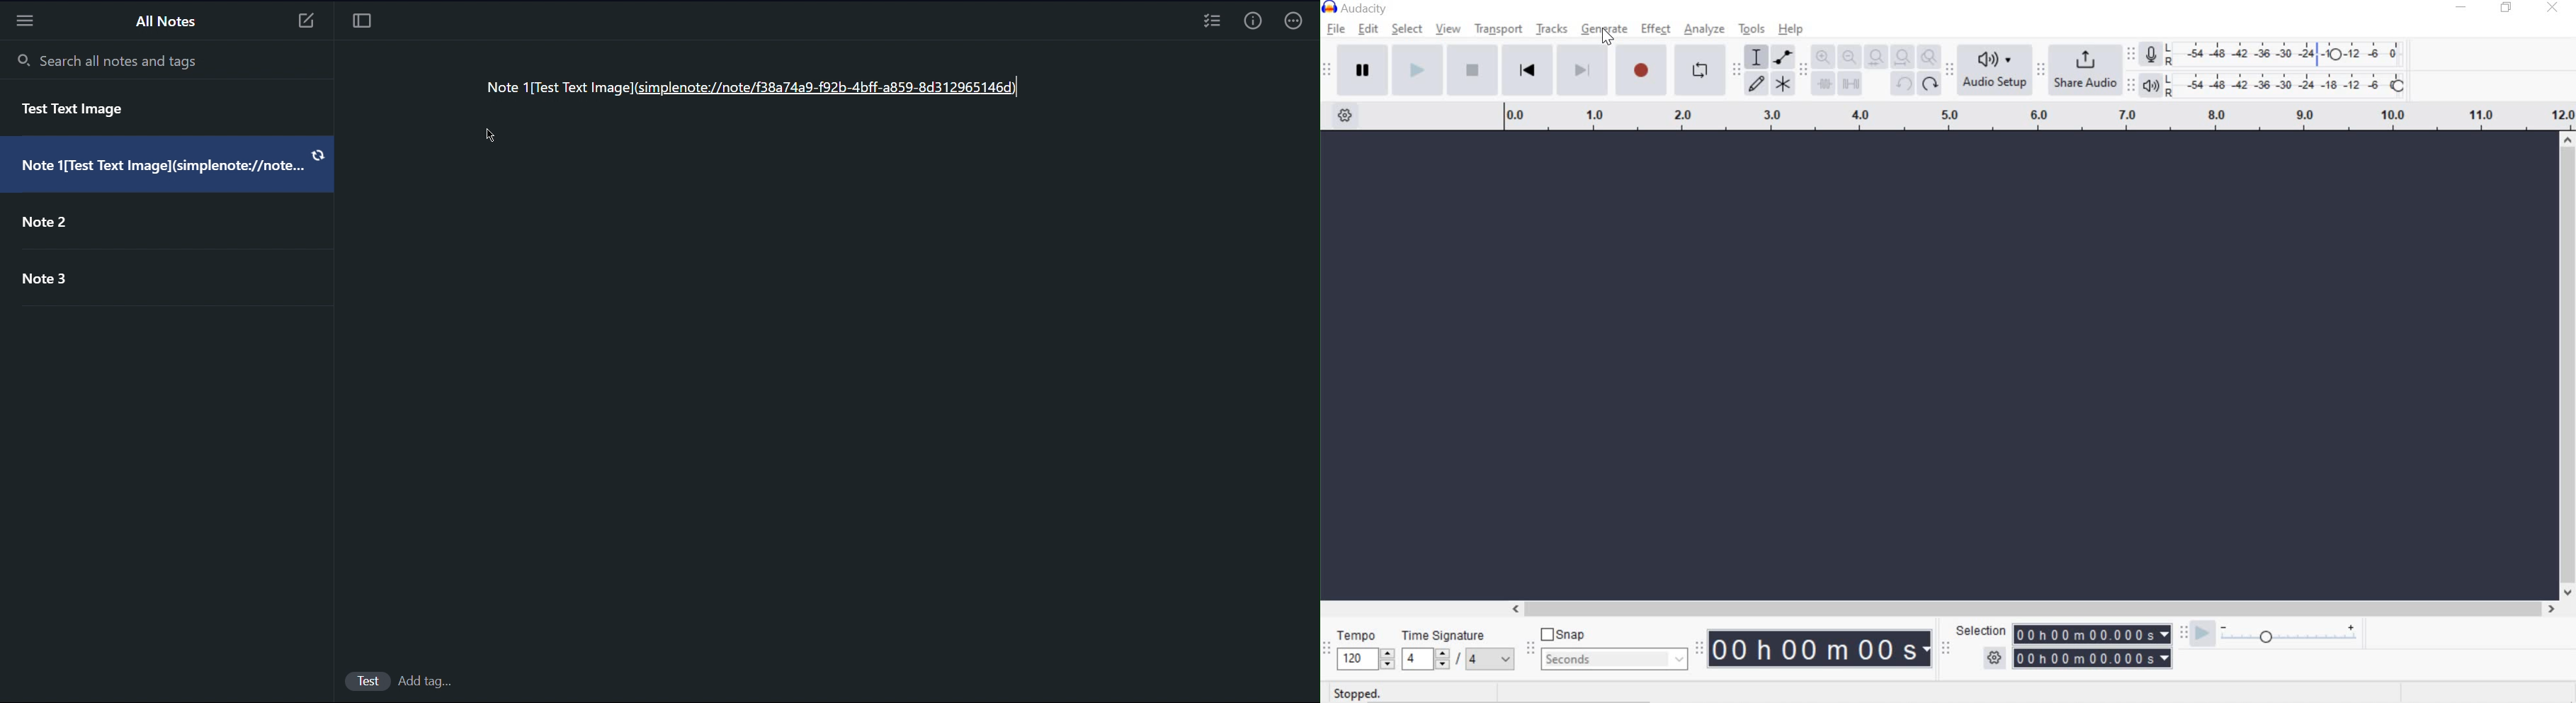 The image size is (2576, 728). What do you see at coordinates (2031, 610) in the screenshot?
I see `scrollbar` at bounding box center [2031, 610].